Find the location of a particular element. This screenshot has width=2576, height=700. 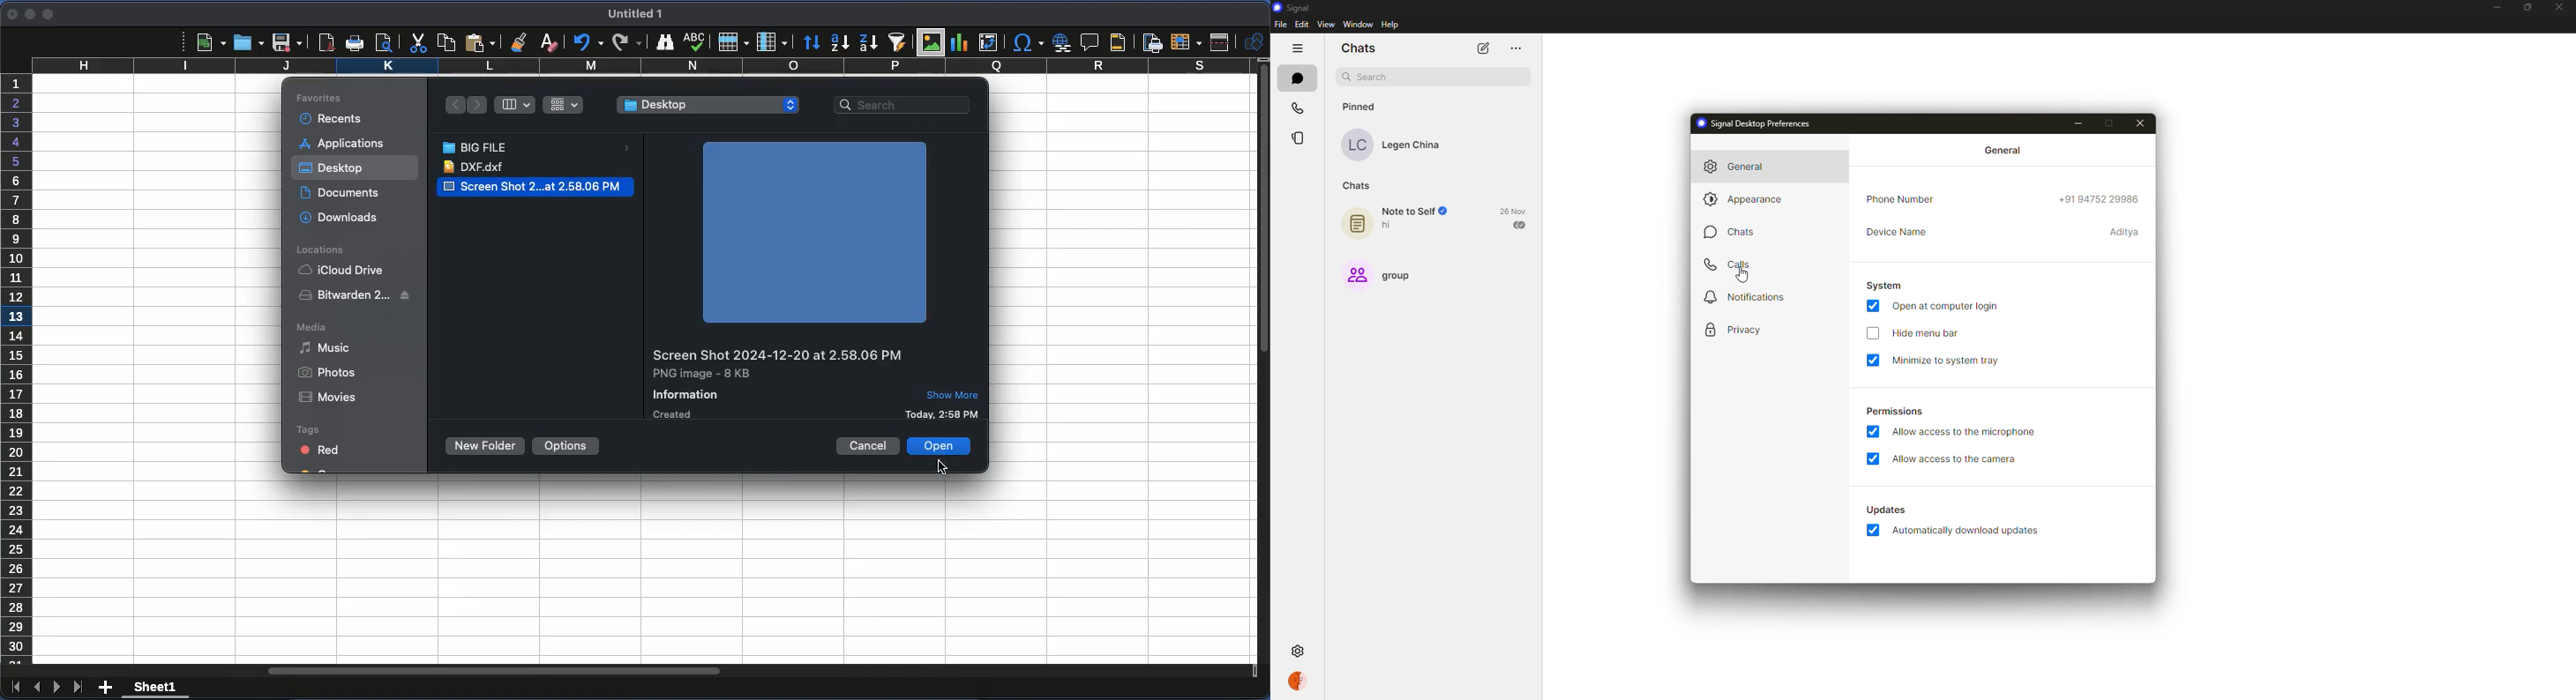

details is located at coordinates (948, 413).